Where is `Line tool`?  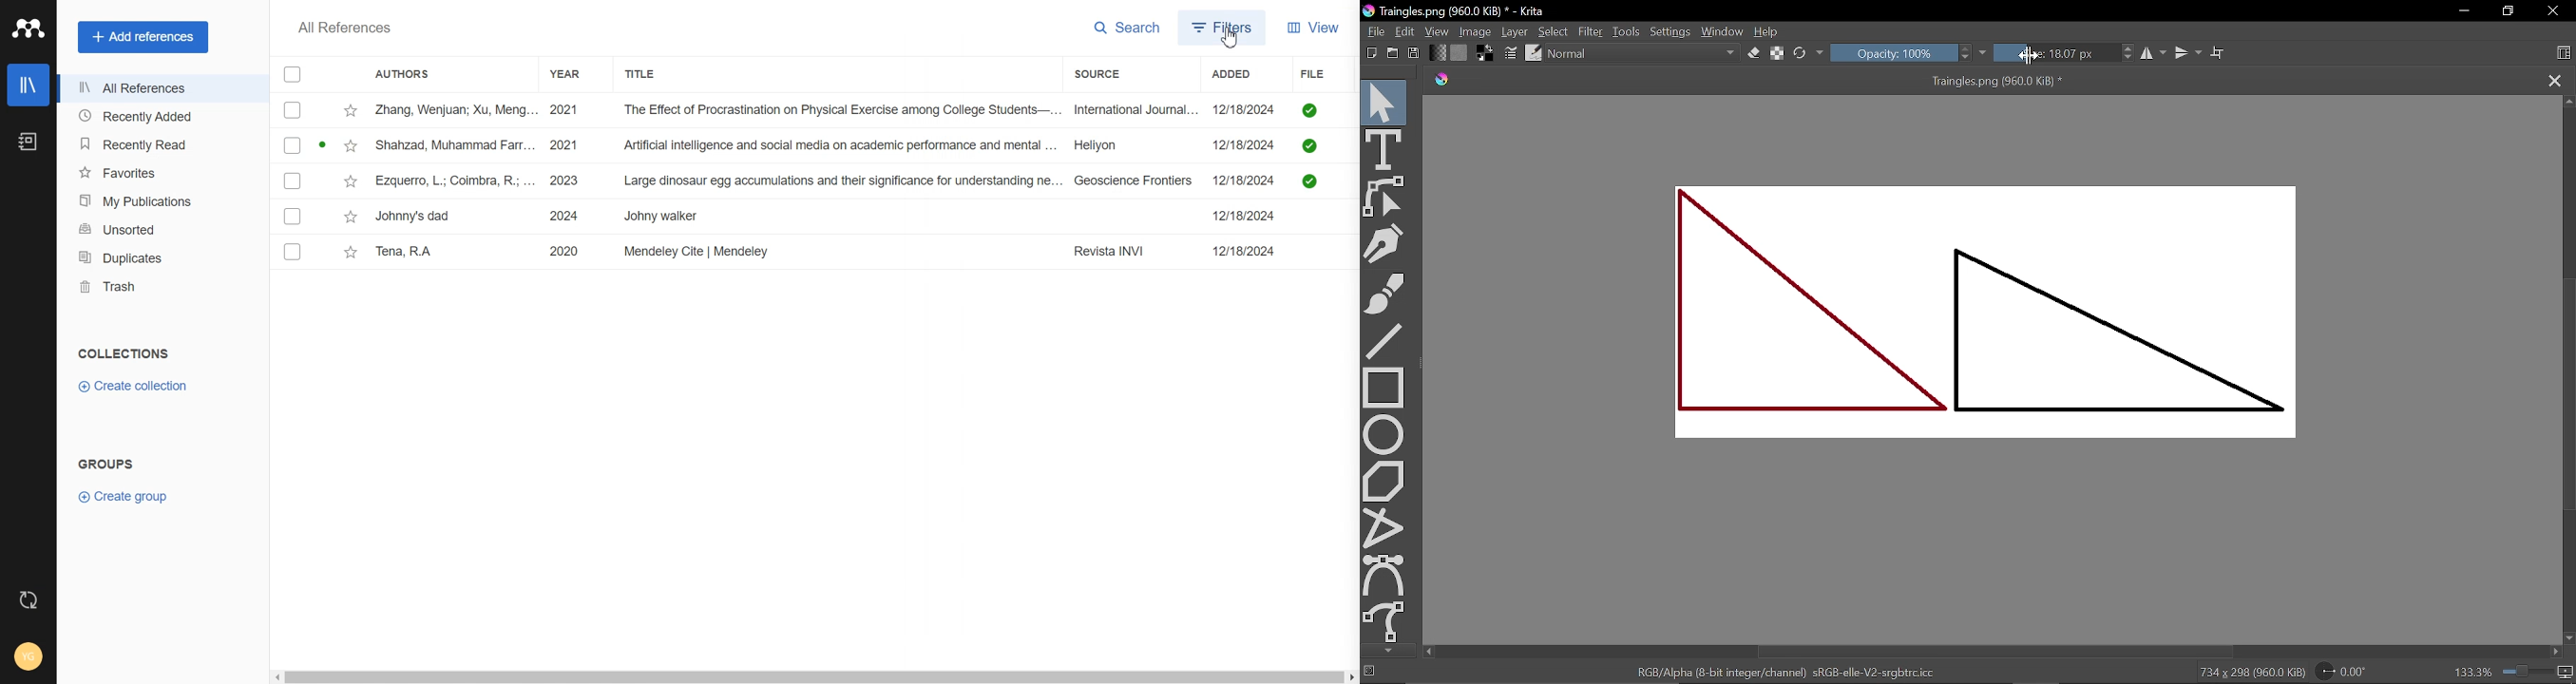
Line tool is located at coordinates (1389, 343).